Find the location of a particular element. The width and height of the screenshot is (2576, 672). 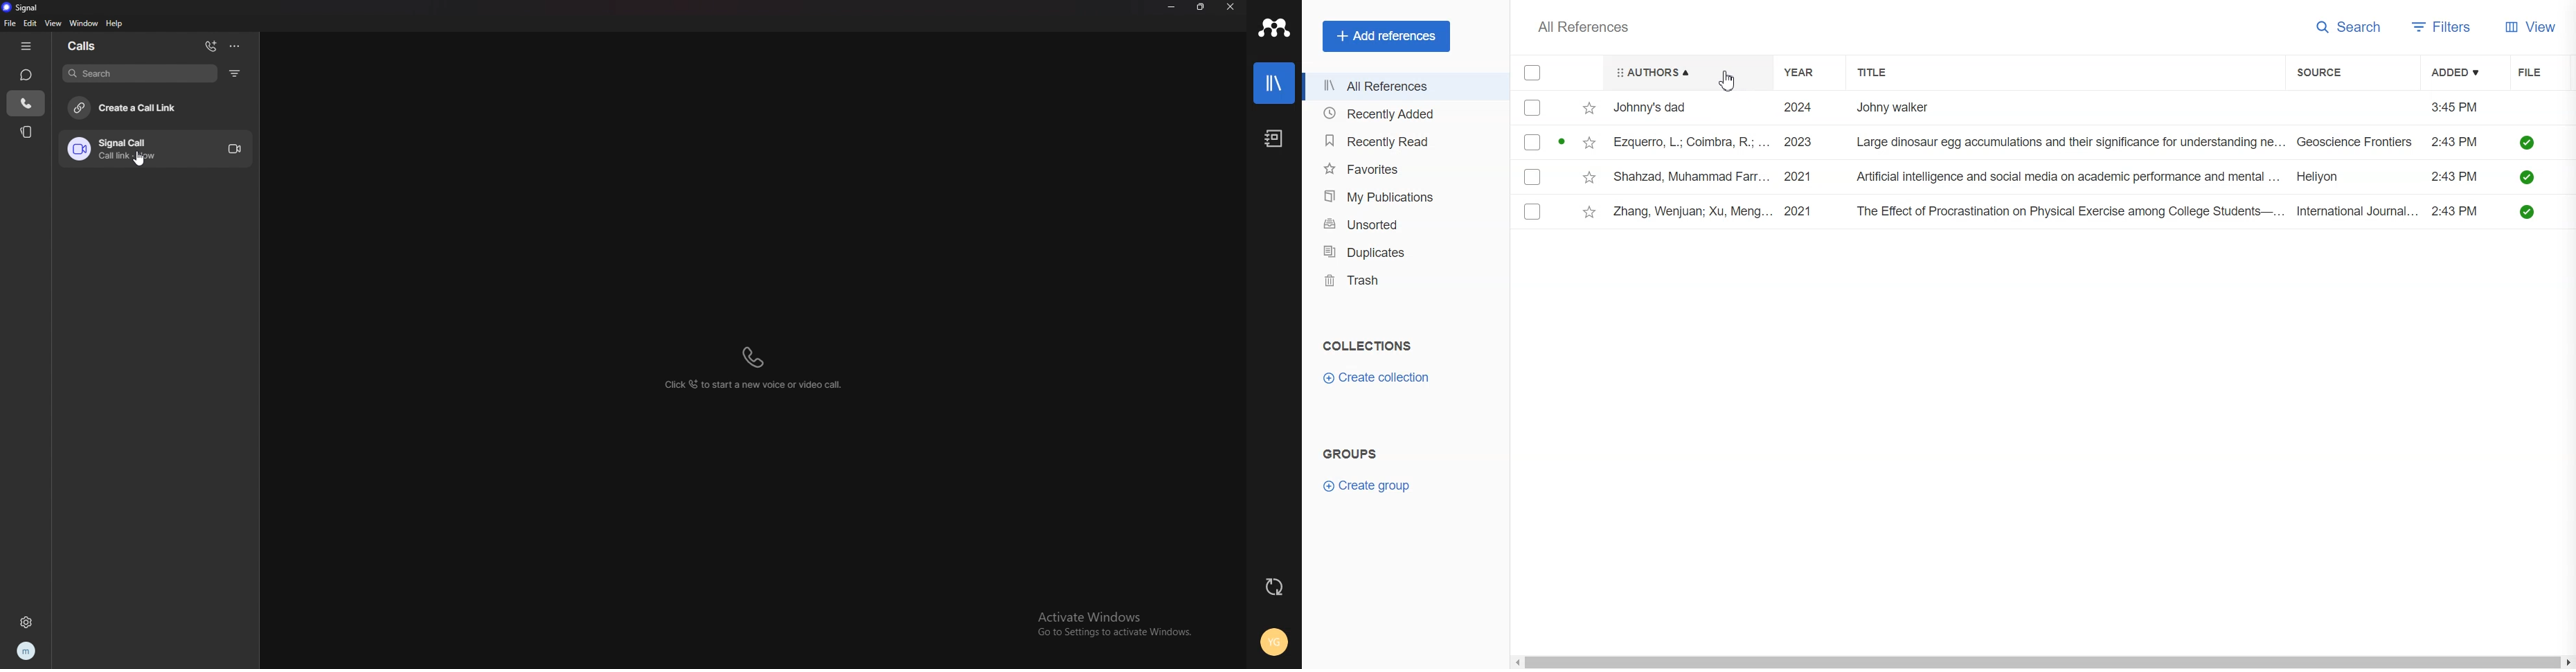

Zhang, Wenjuan is located at coordinates (1691, 211).